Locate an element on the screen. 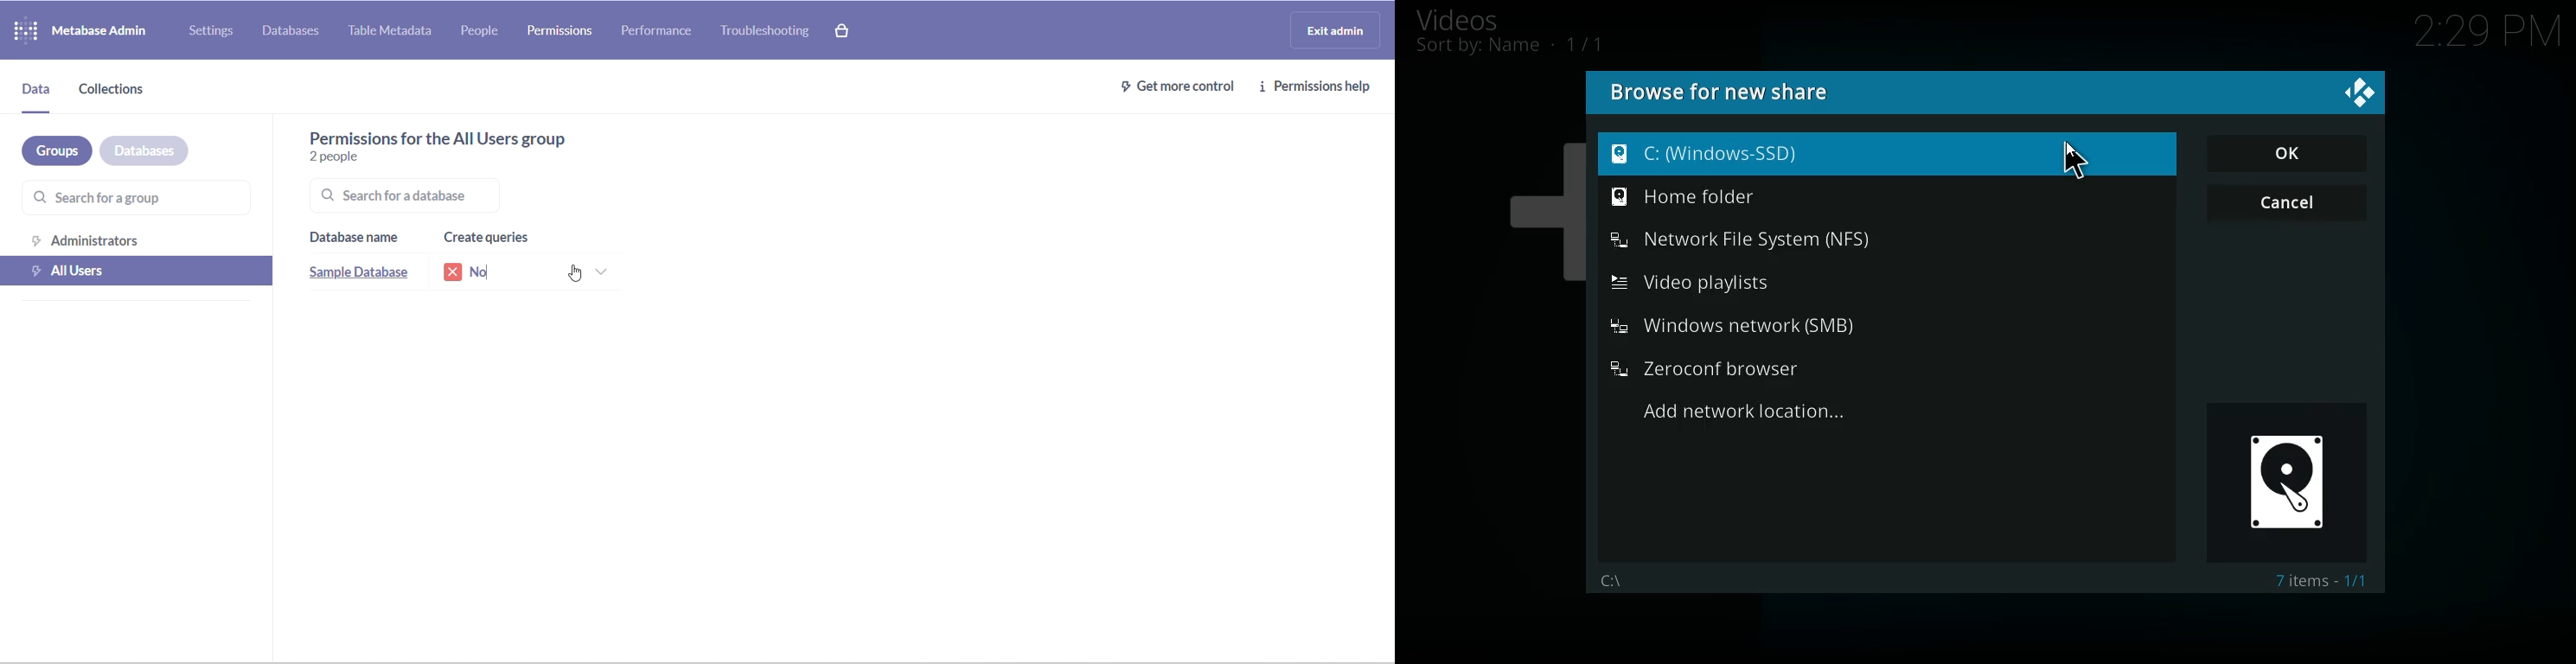  zeroconf browser is located at coordinates (1735, 368).